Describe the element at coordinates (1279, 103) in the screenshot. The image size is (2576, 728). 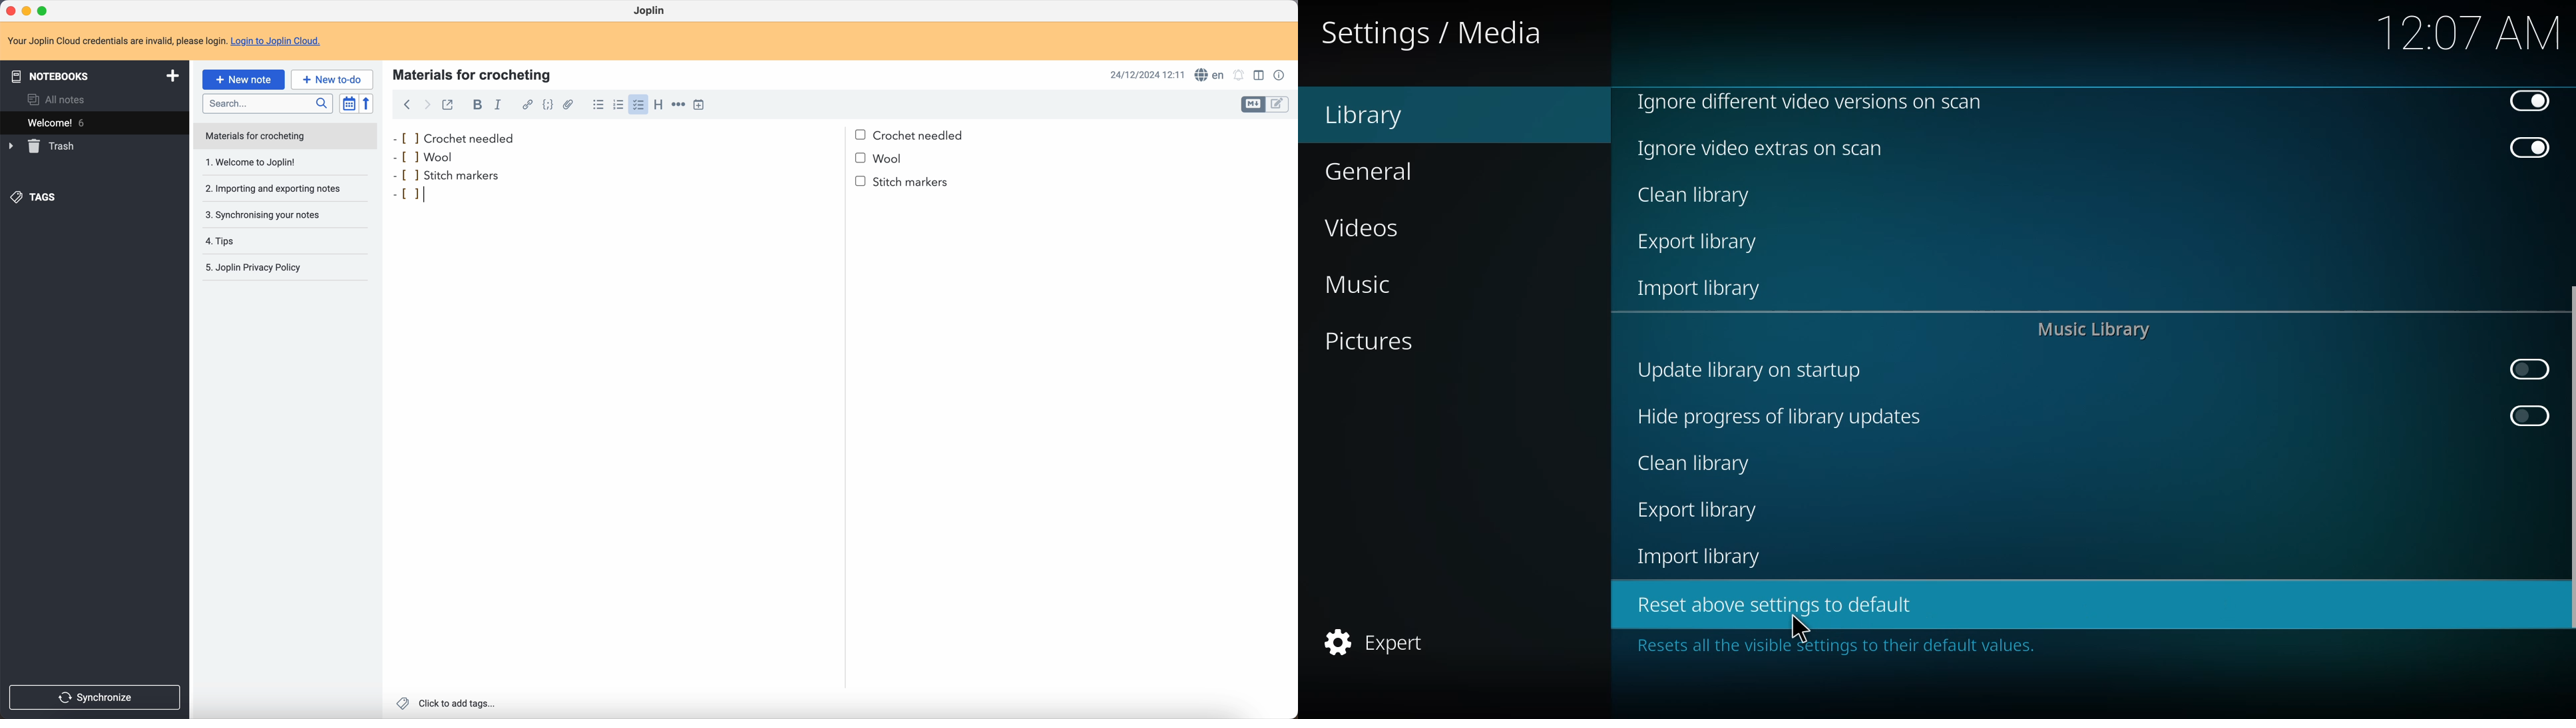
I see `toggle edit layout` at that location.